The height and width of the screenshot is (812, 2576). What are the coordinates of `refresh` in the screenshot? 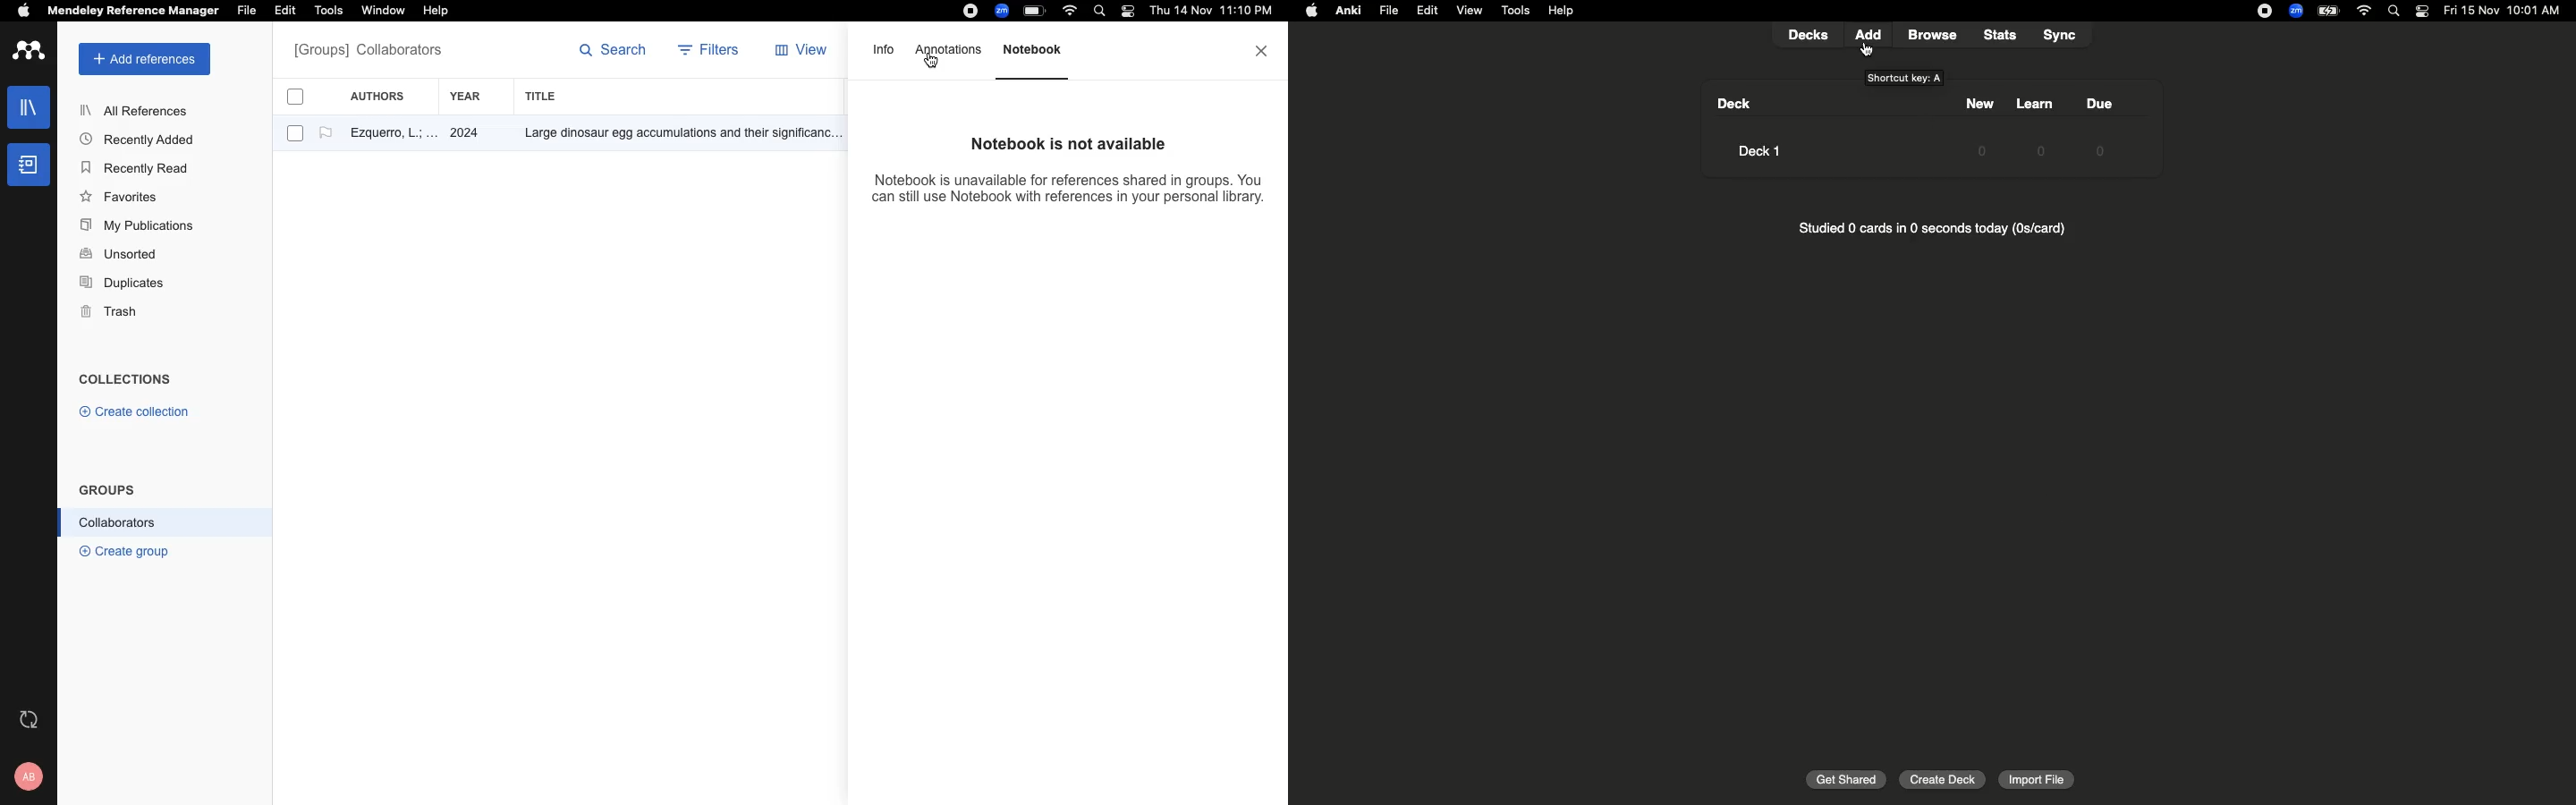 It's located at (31, 719).